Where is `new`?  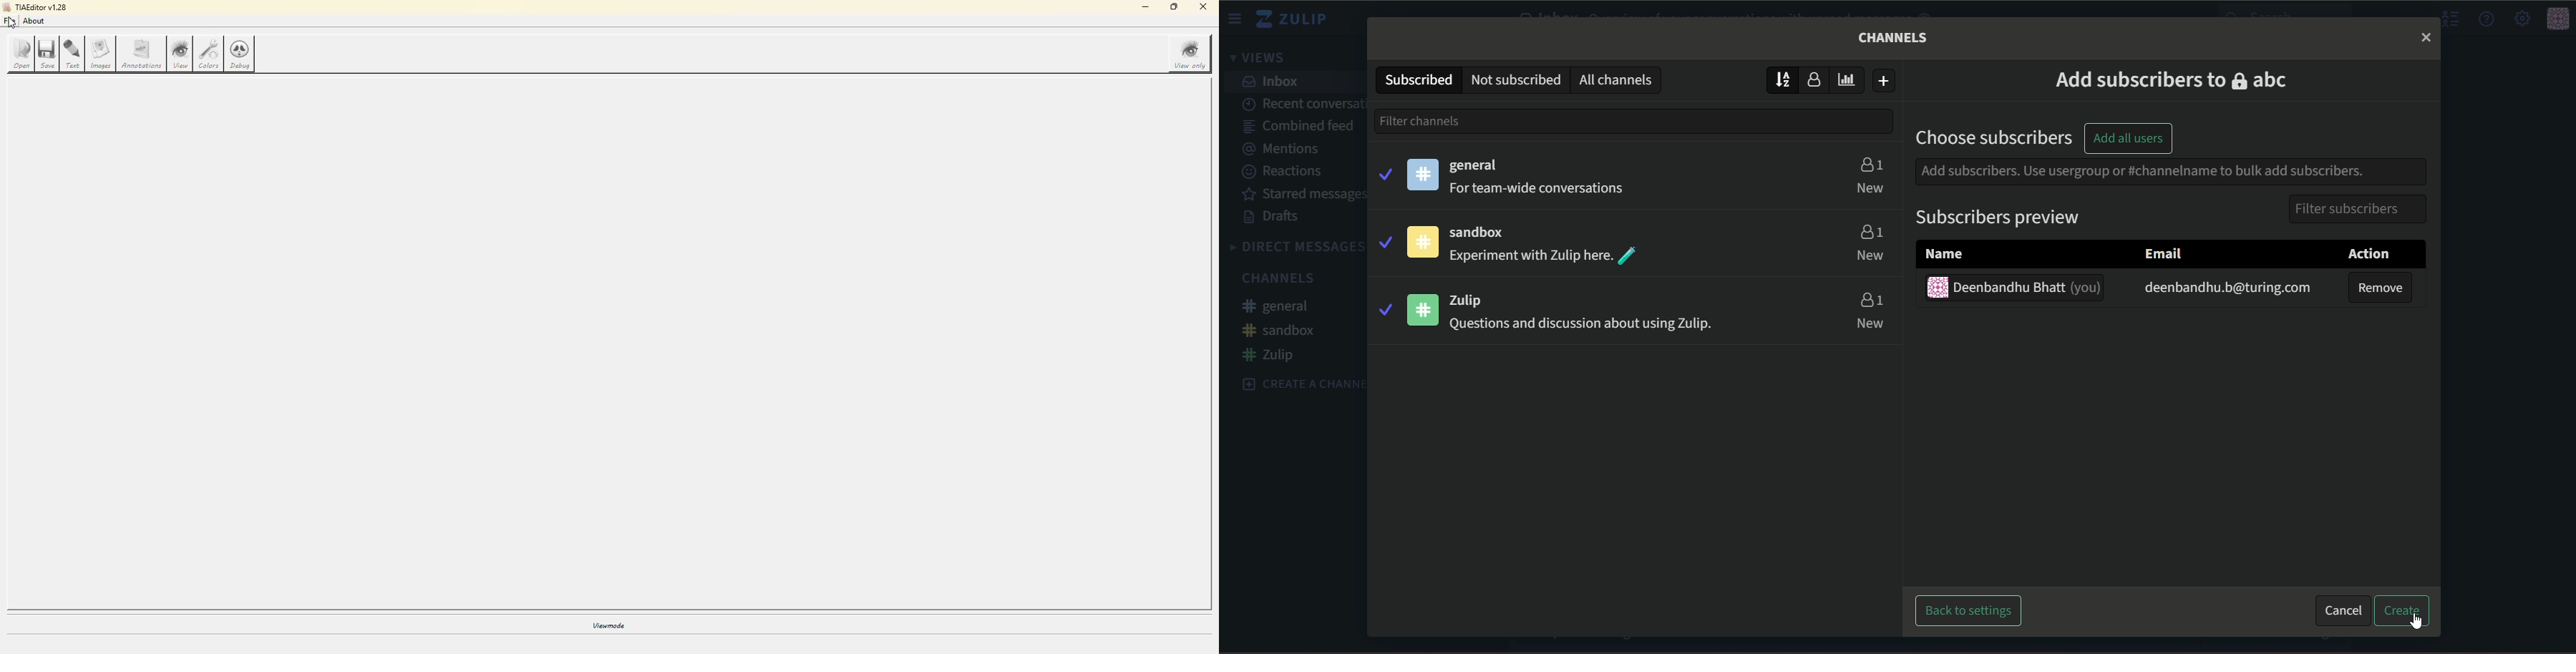
new is located at coordinates (1870, 256).